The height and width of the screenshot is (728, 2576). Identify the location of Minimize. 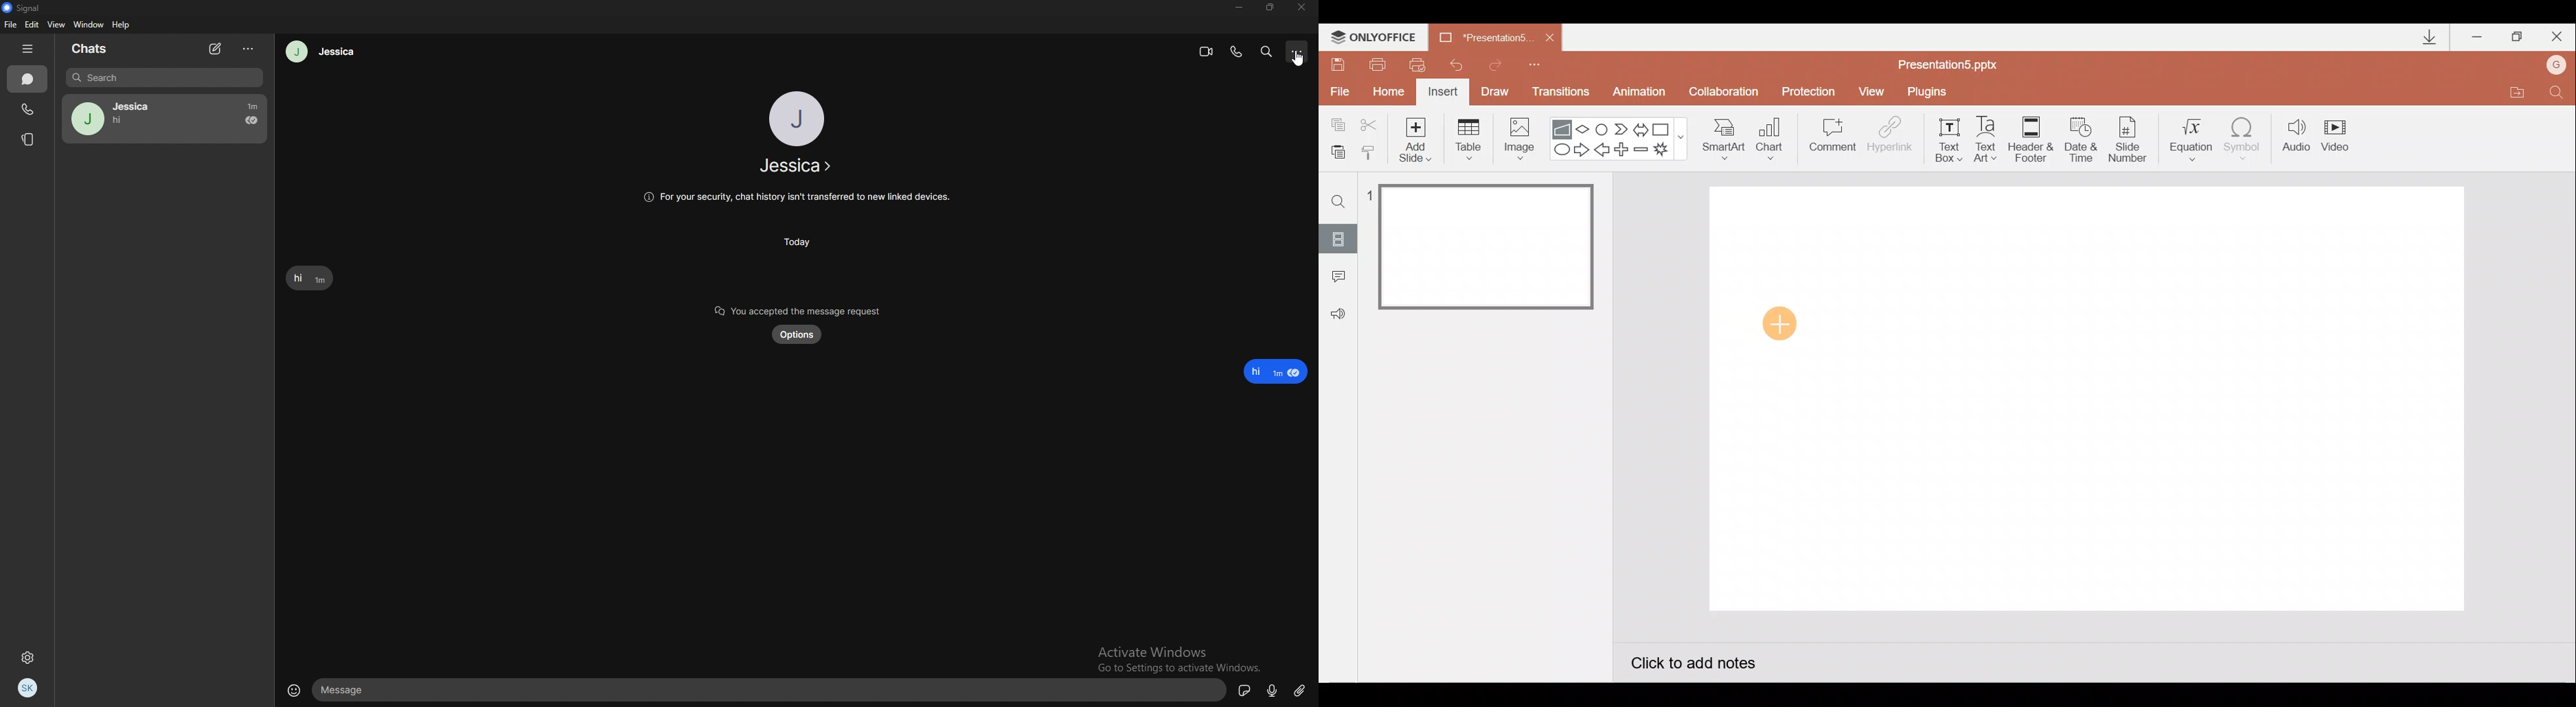
(2478, 38).